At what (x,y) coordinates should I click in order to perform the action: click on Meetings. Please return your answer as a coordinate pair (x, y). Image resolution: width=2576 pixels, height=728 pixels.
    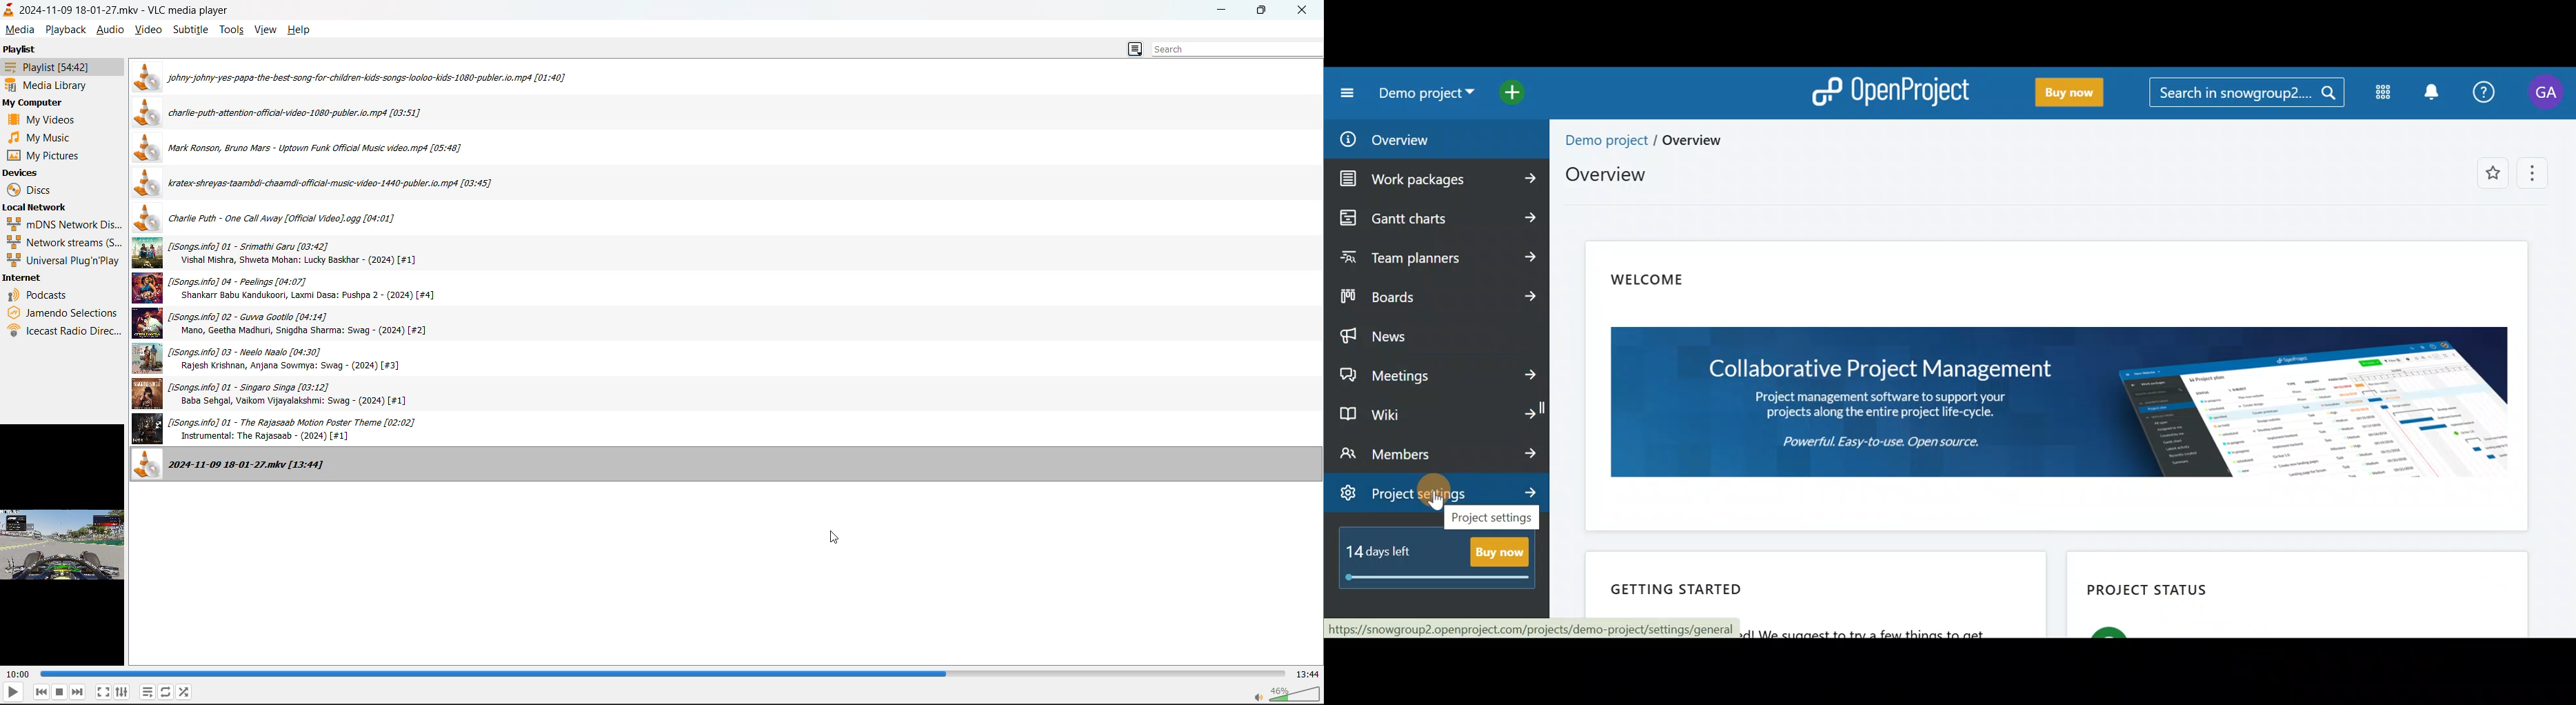
    Looking at the image, I should click on (1439, 373).